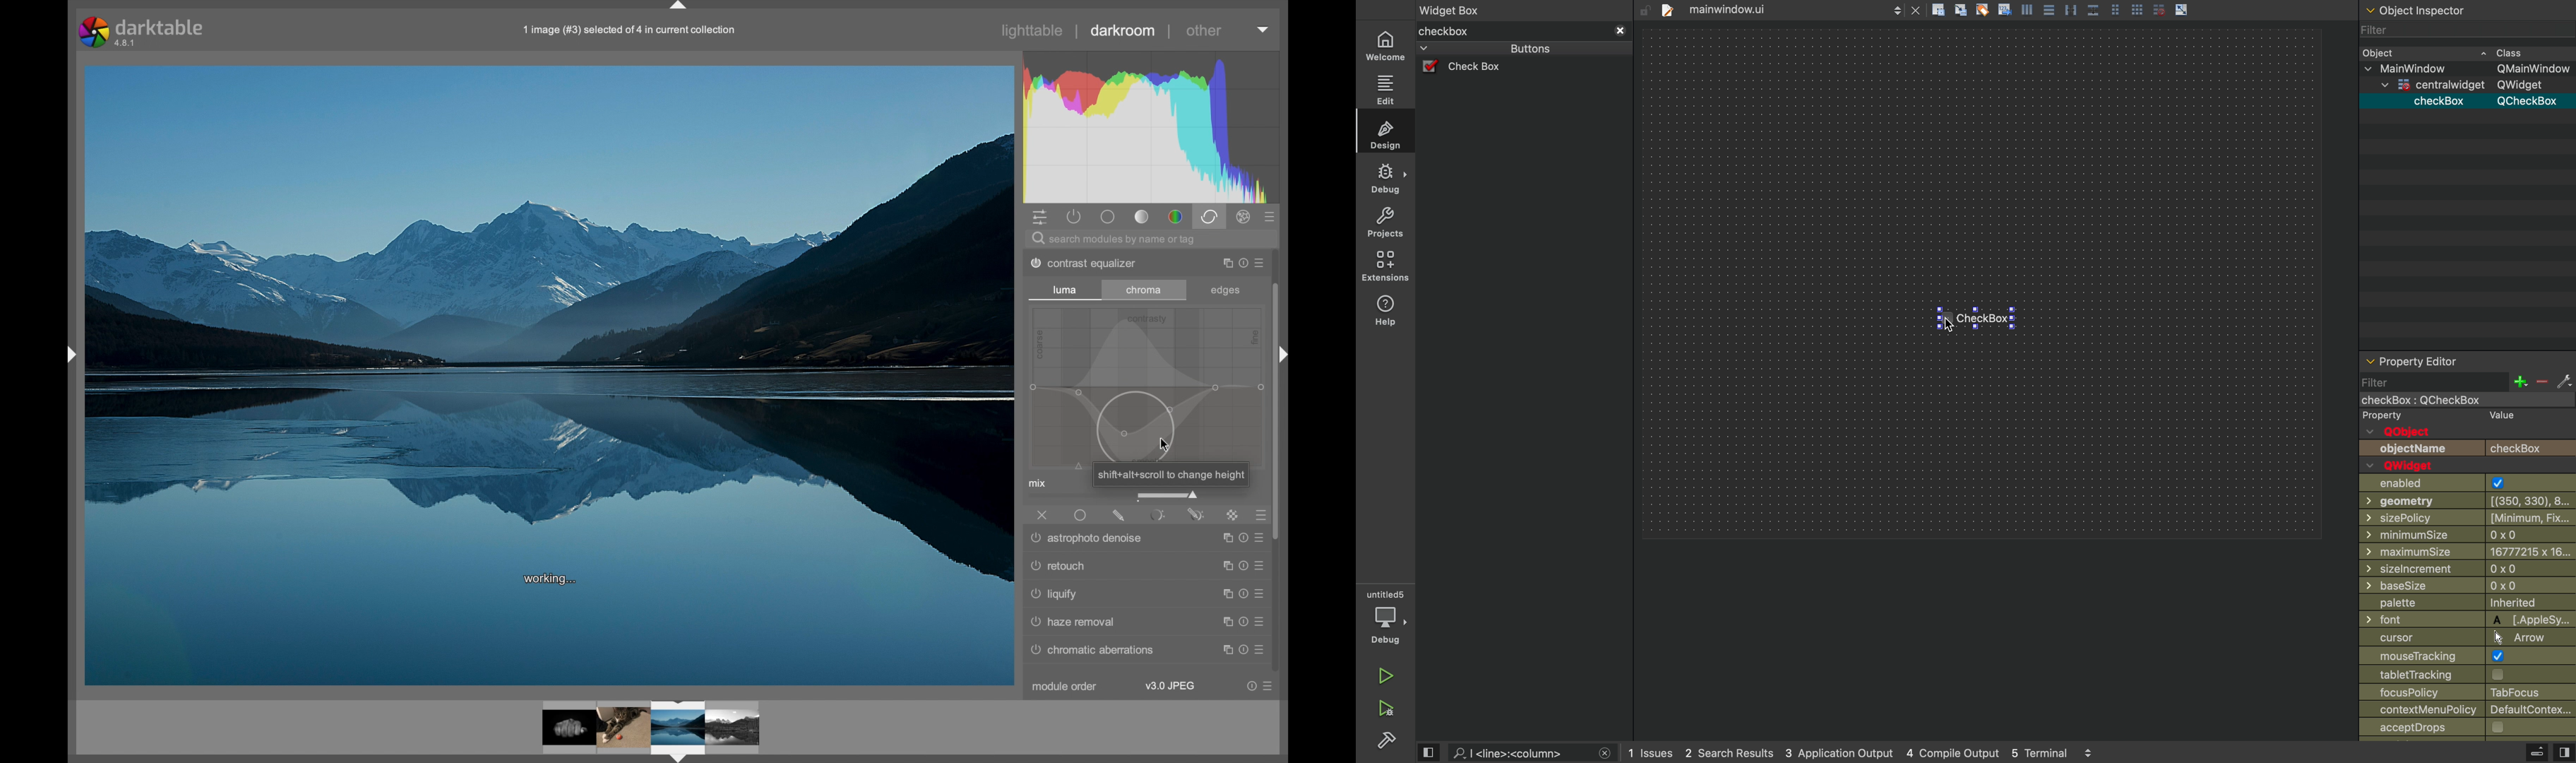 The width and height of the screenshot is (2576, 784). I want to click on off, so click(1042, 515).